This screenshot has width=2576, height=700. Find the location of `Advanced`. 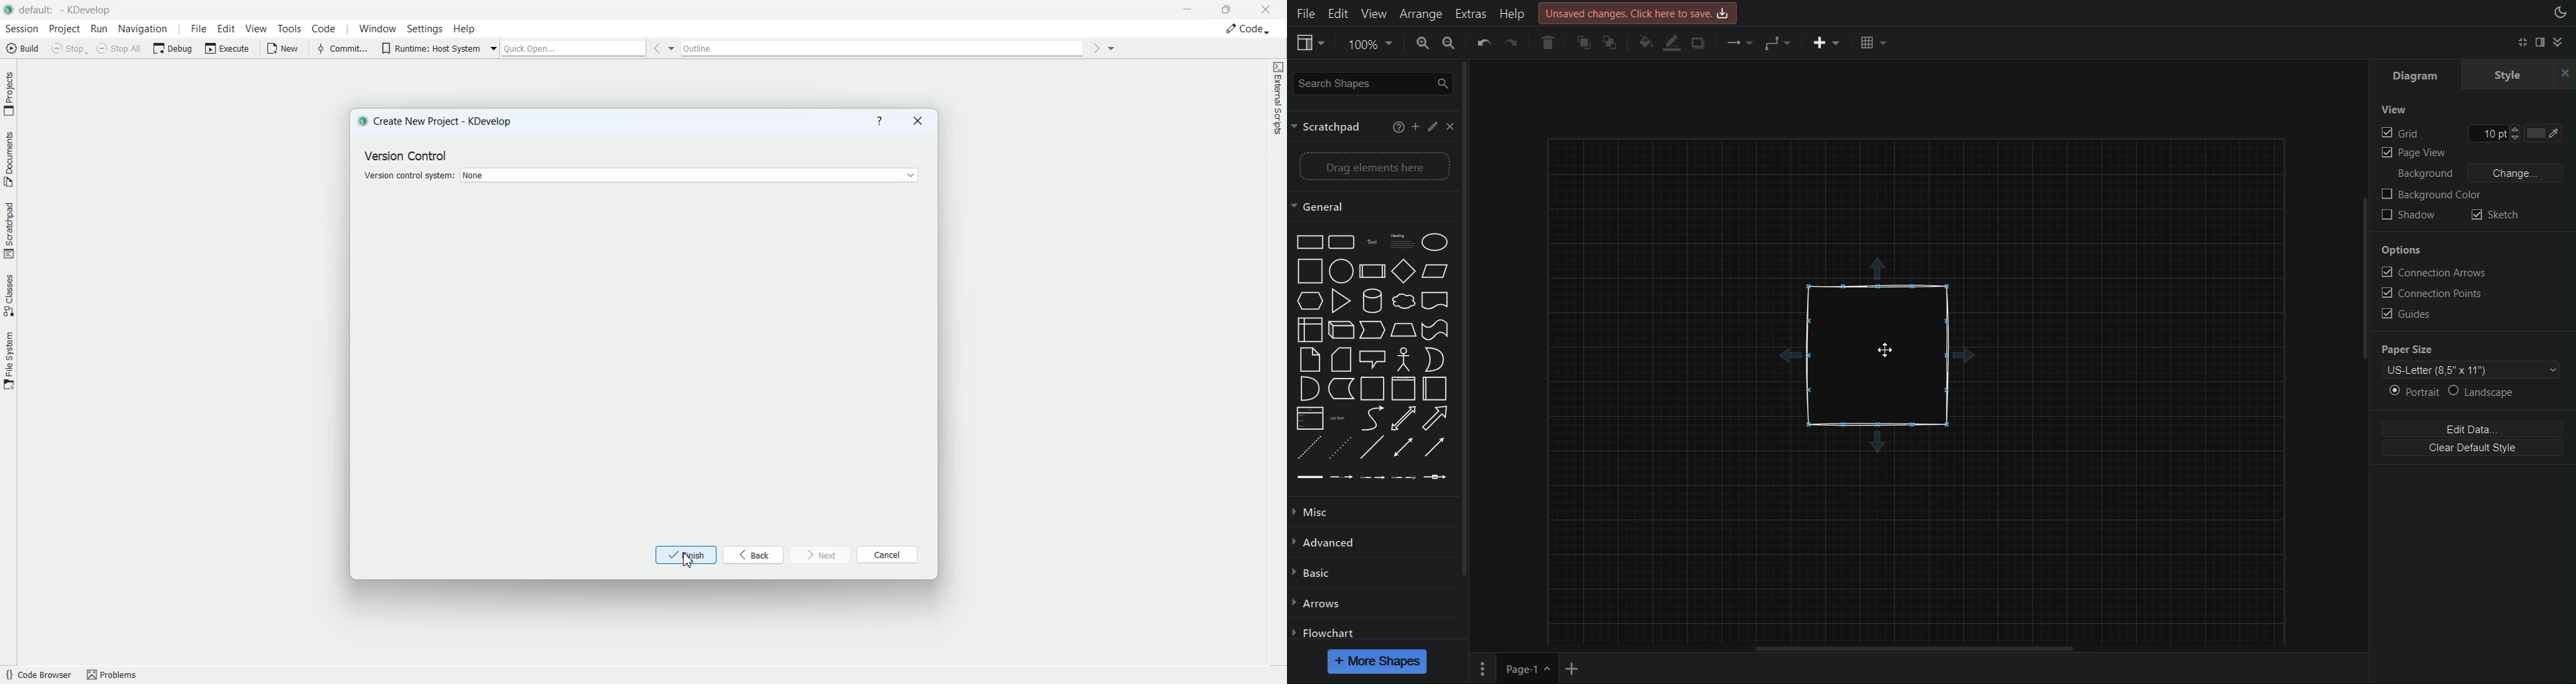

Advanced is located at coordinates (1326, 544).